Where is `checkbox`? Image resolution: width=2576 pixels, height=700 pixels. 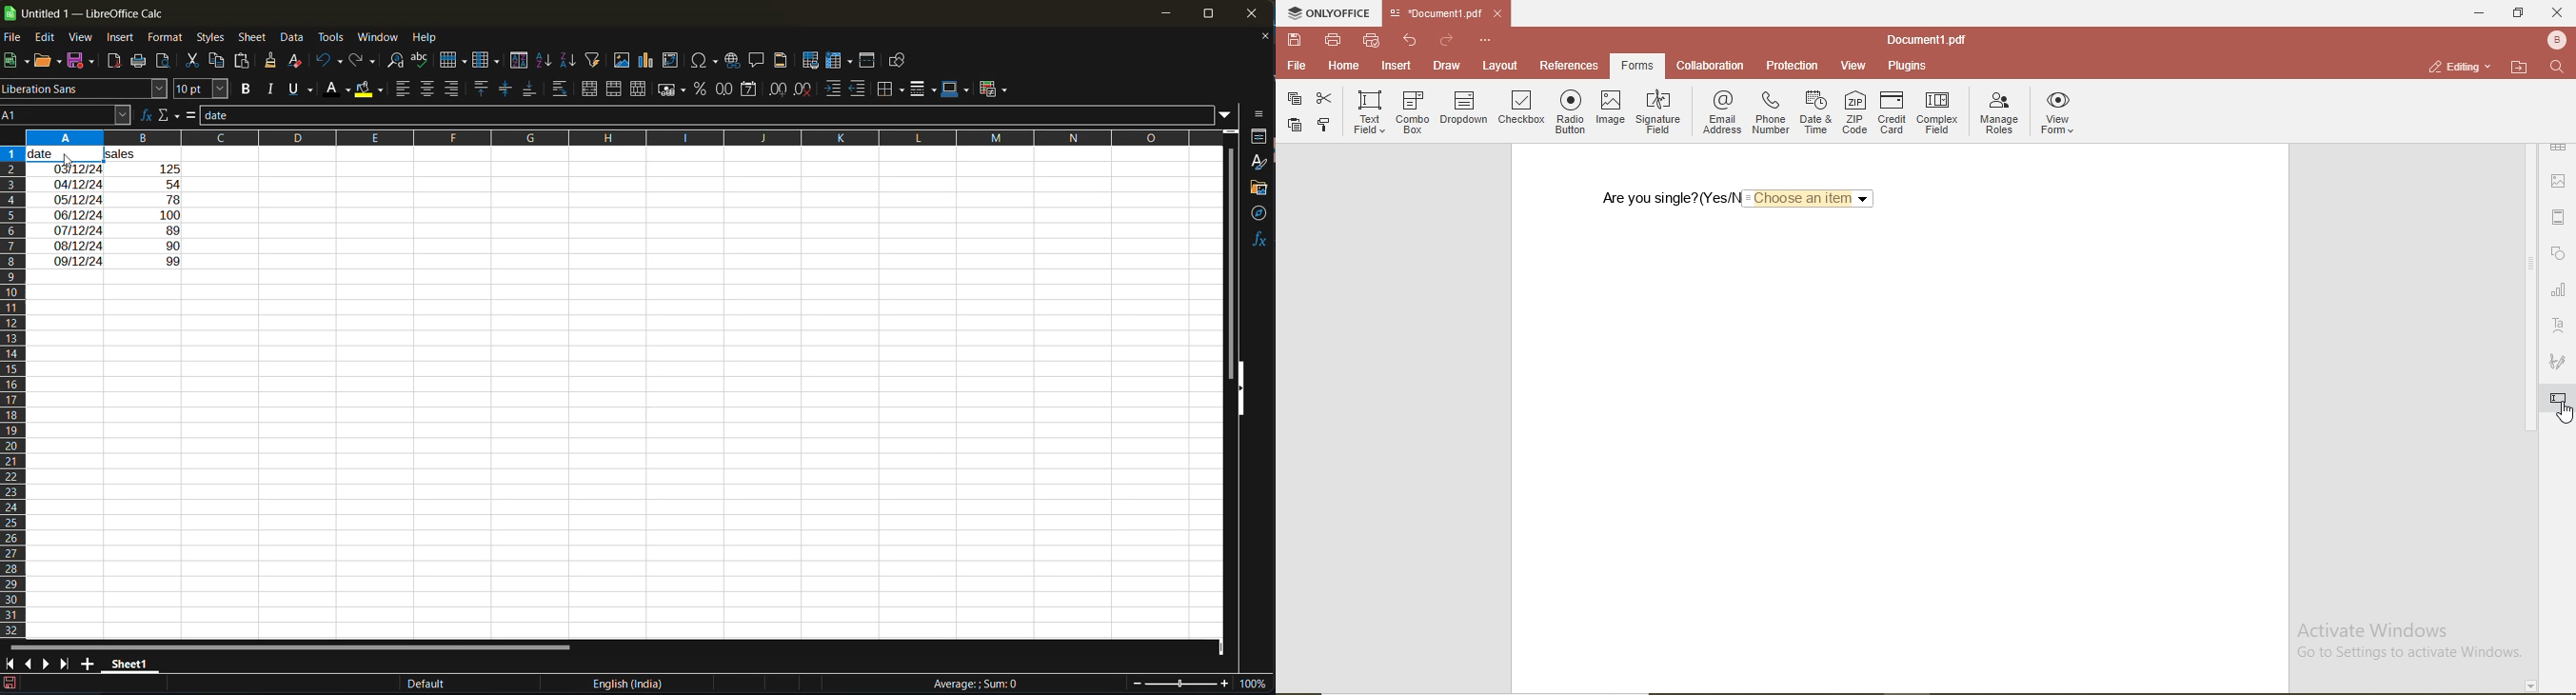 checkbox is located at coordinates (1520, 109).